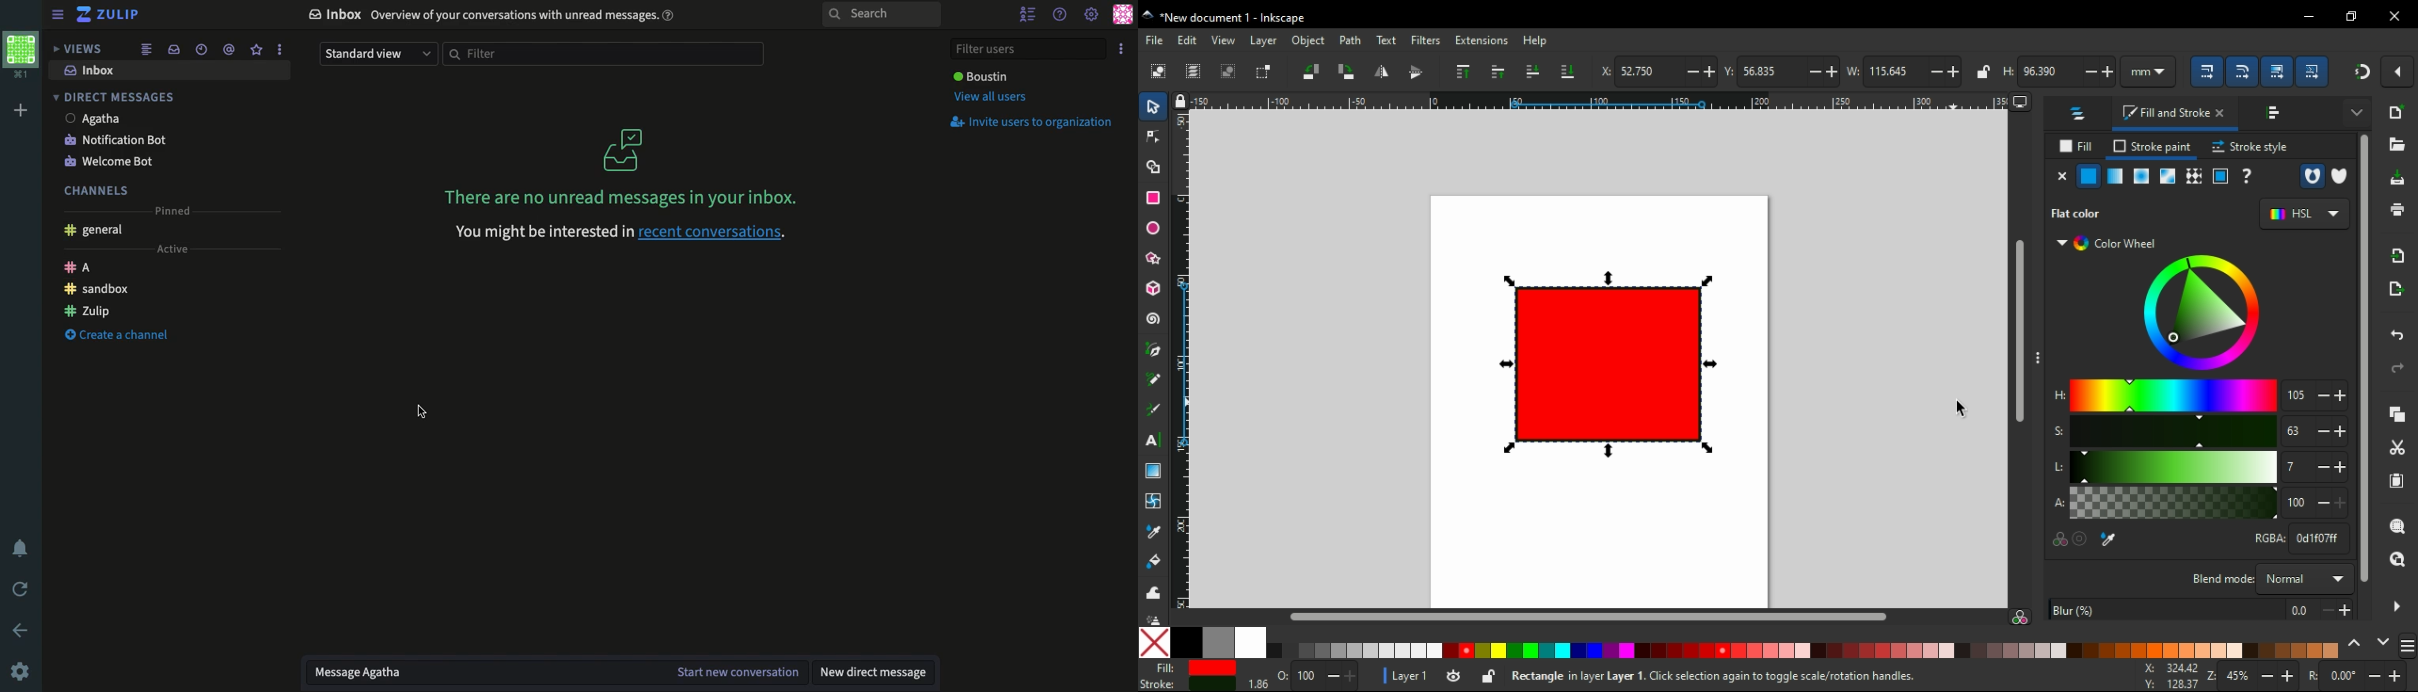 This screenshot has width=2436, height=700. What do you see at coordinates (2398, 368) in the screenshot?
I see `redo` at bounding box center [2398, 368].